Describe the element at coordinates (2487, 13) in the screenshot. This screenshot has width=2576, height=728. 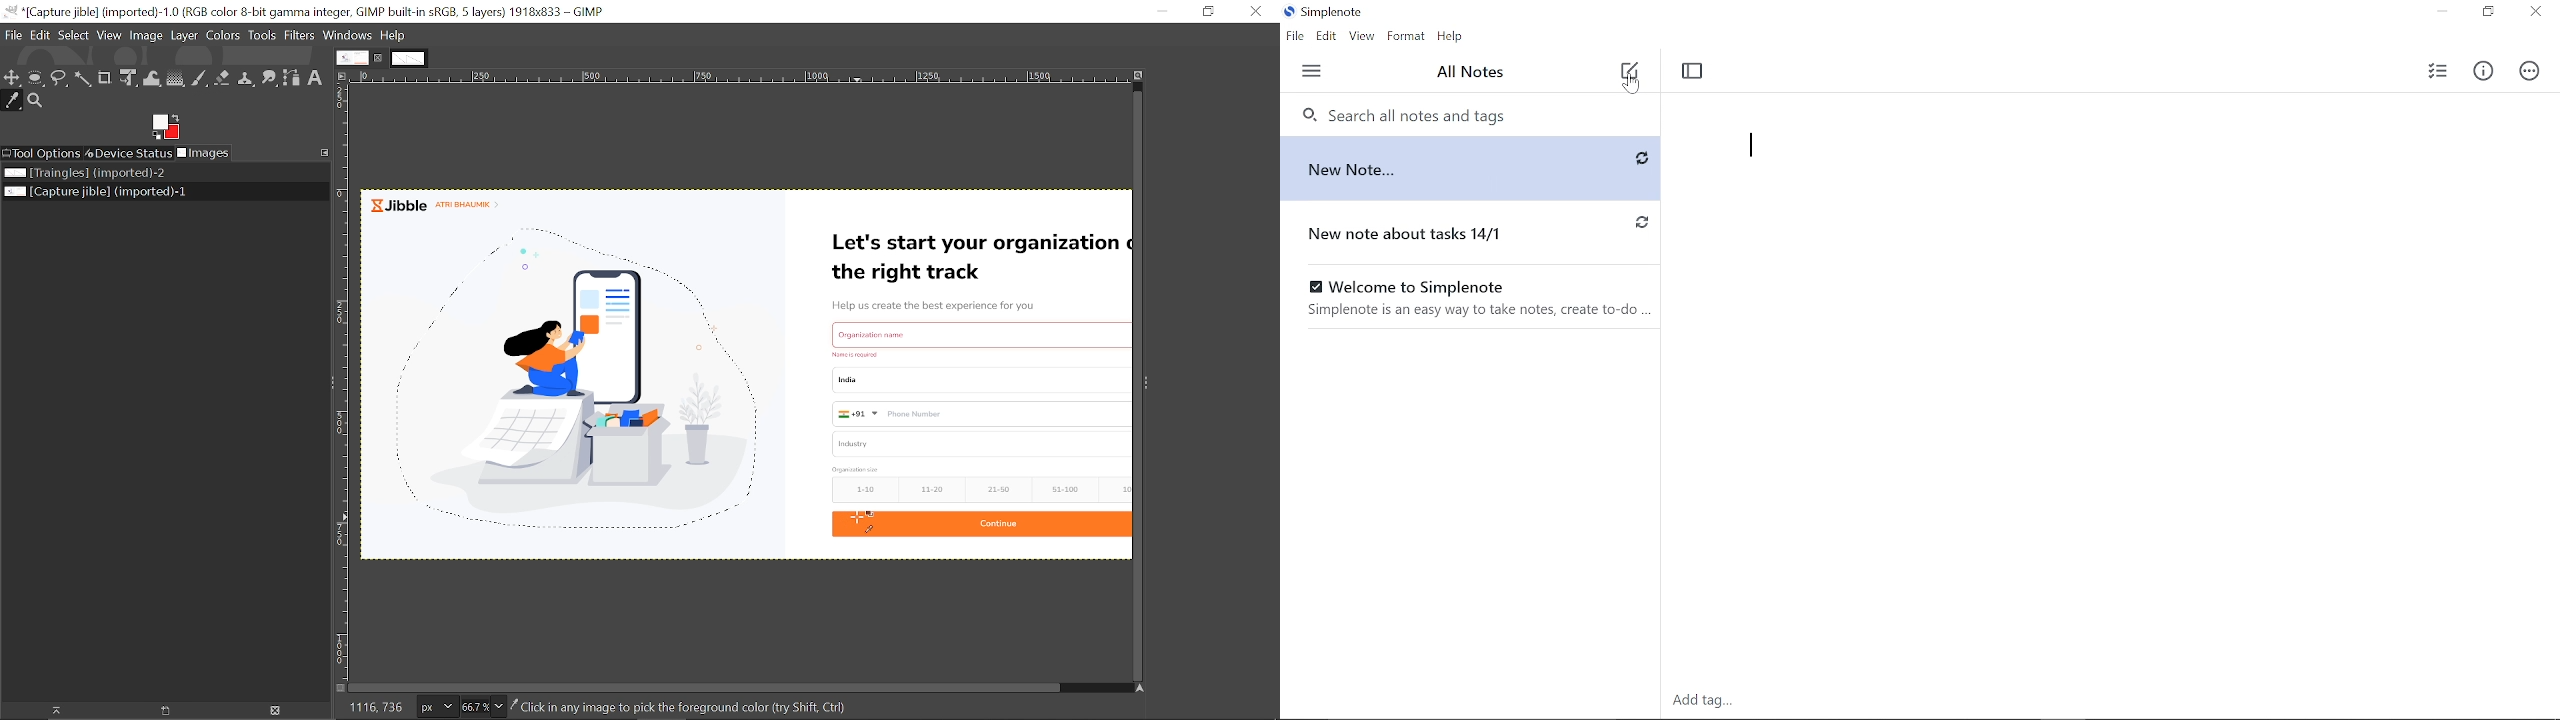
I see `restore down` at that location.